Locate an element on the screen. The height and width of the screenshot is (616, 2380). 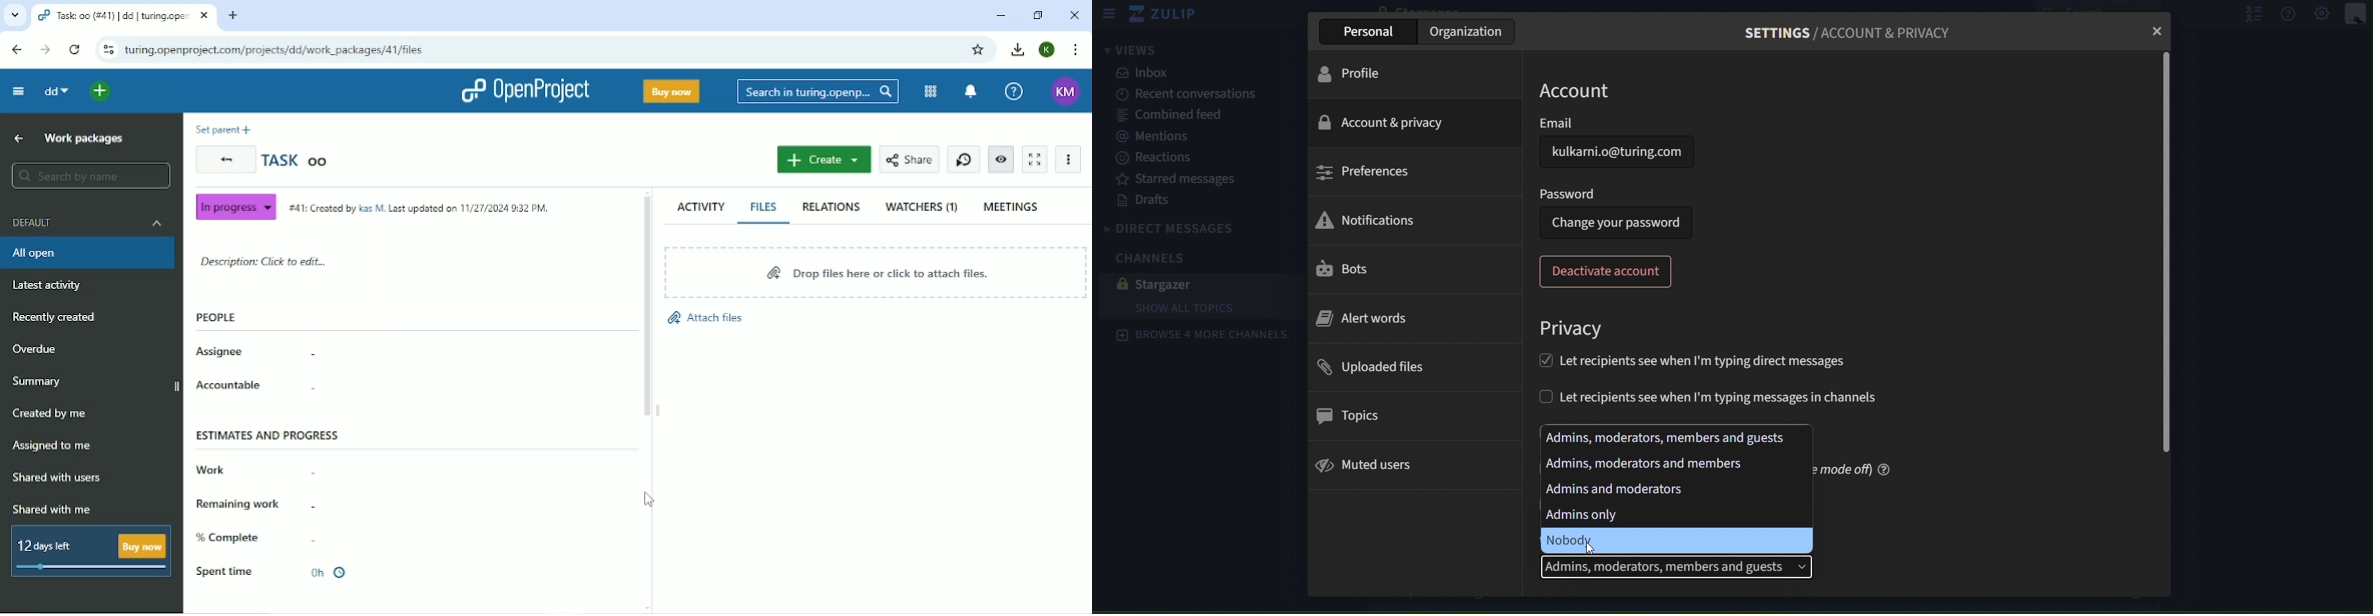
muted users is located at coordinates (1369, 464).